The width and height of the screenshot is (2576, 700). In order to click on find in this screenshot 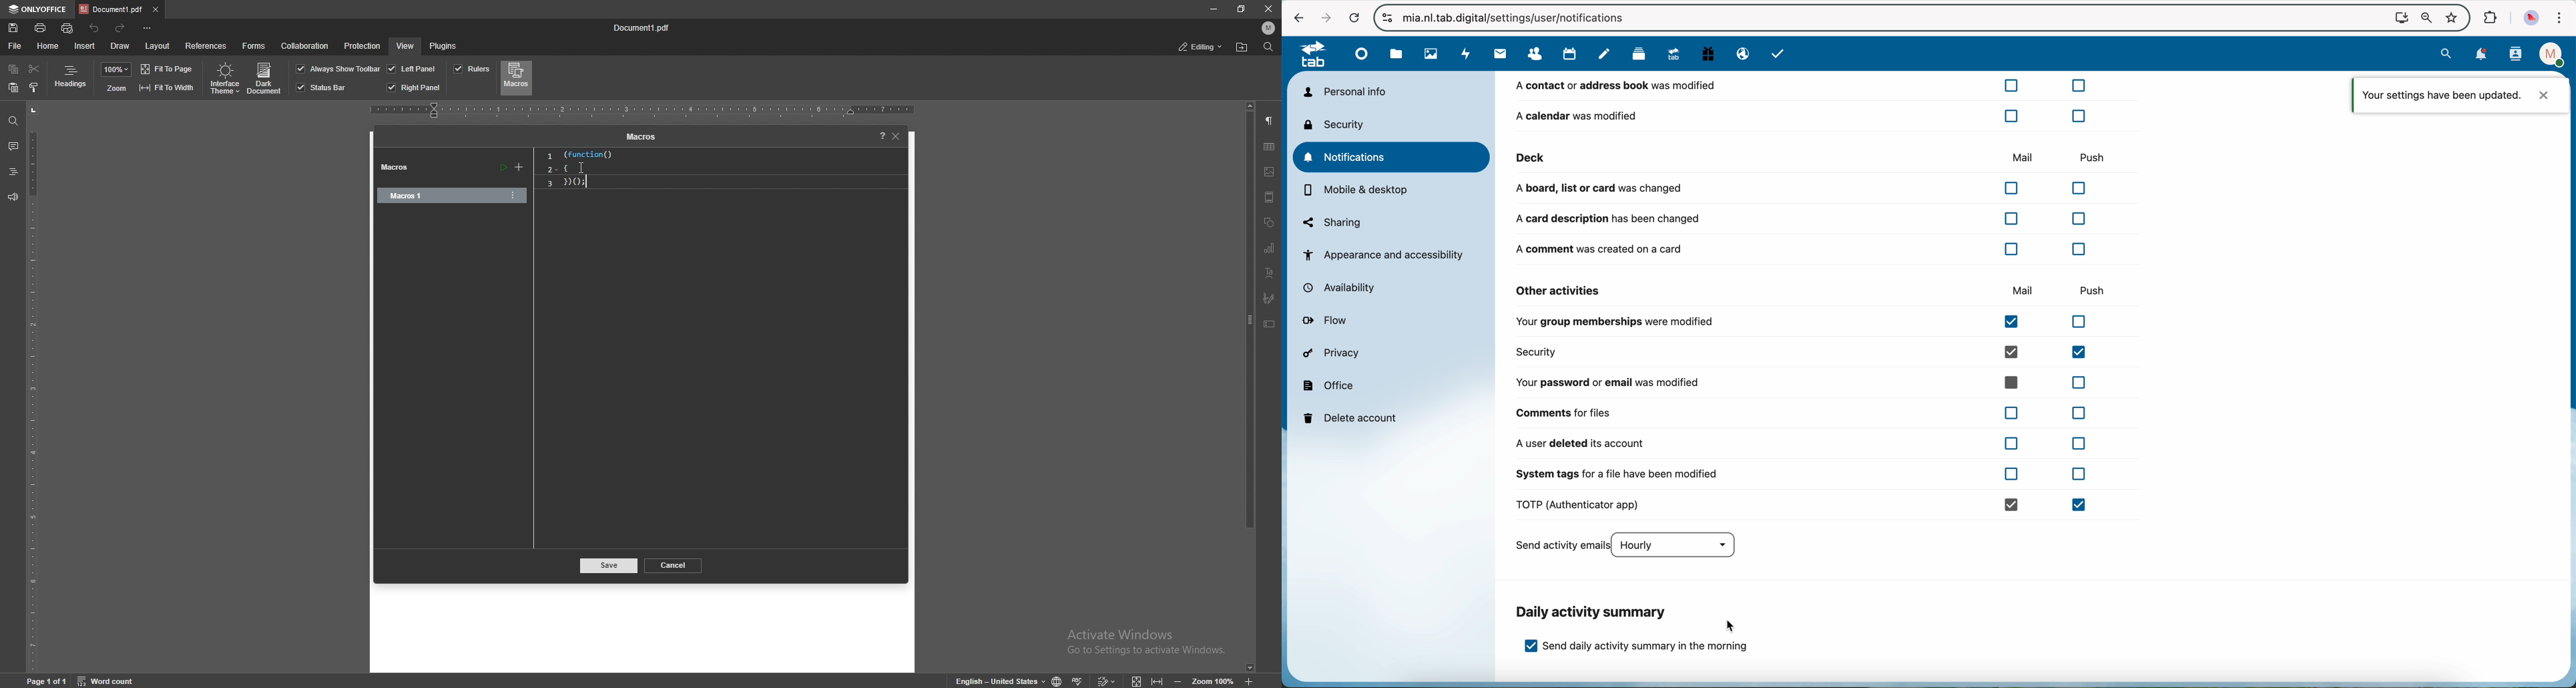, I will do `click(13, 121)`.